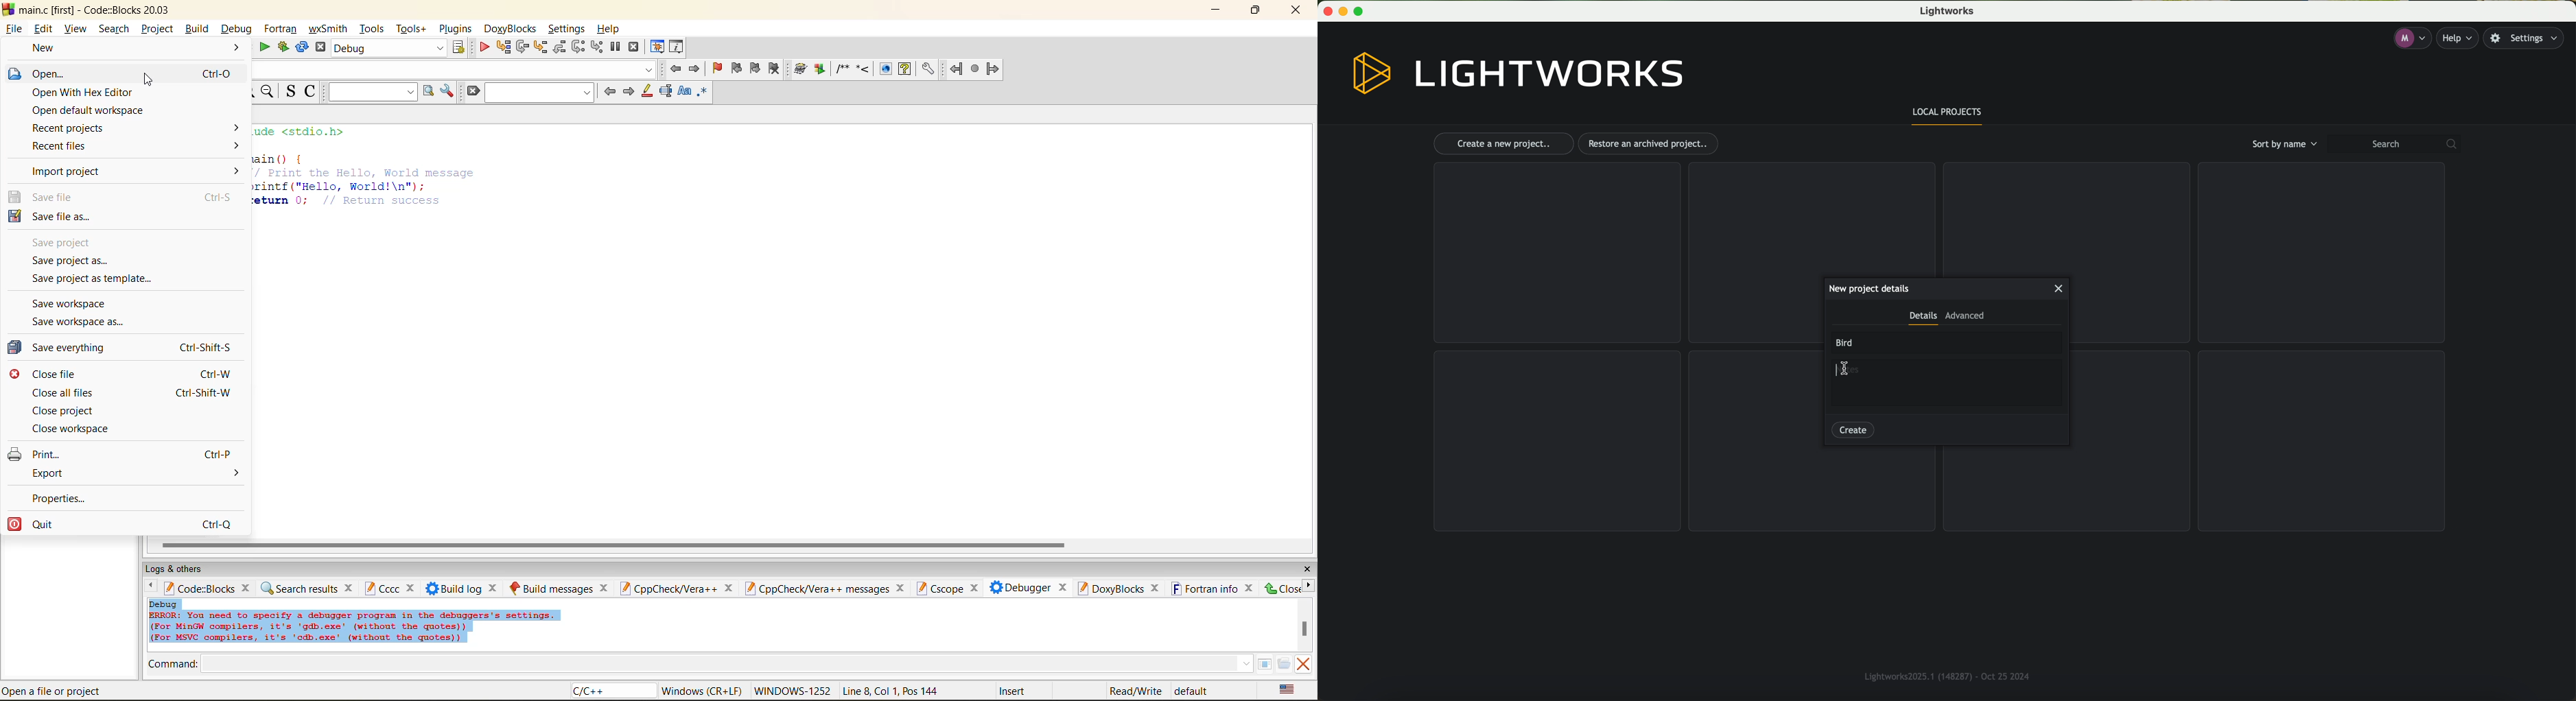 The width and height of the screenshot is (2576, 728). I want to click on code completion compiler, so click(453, 69).